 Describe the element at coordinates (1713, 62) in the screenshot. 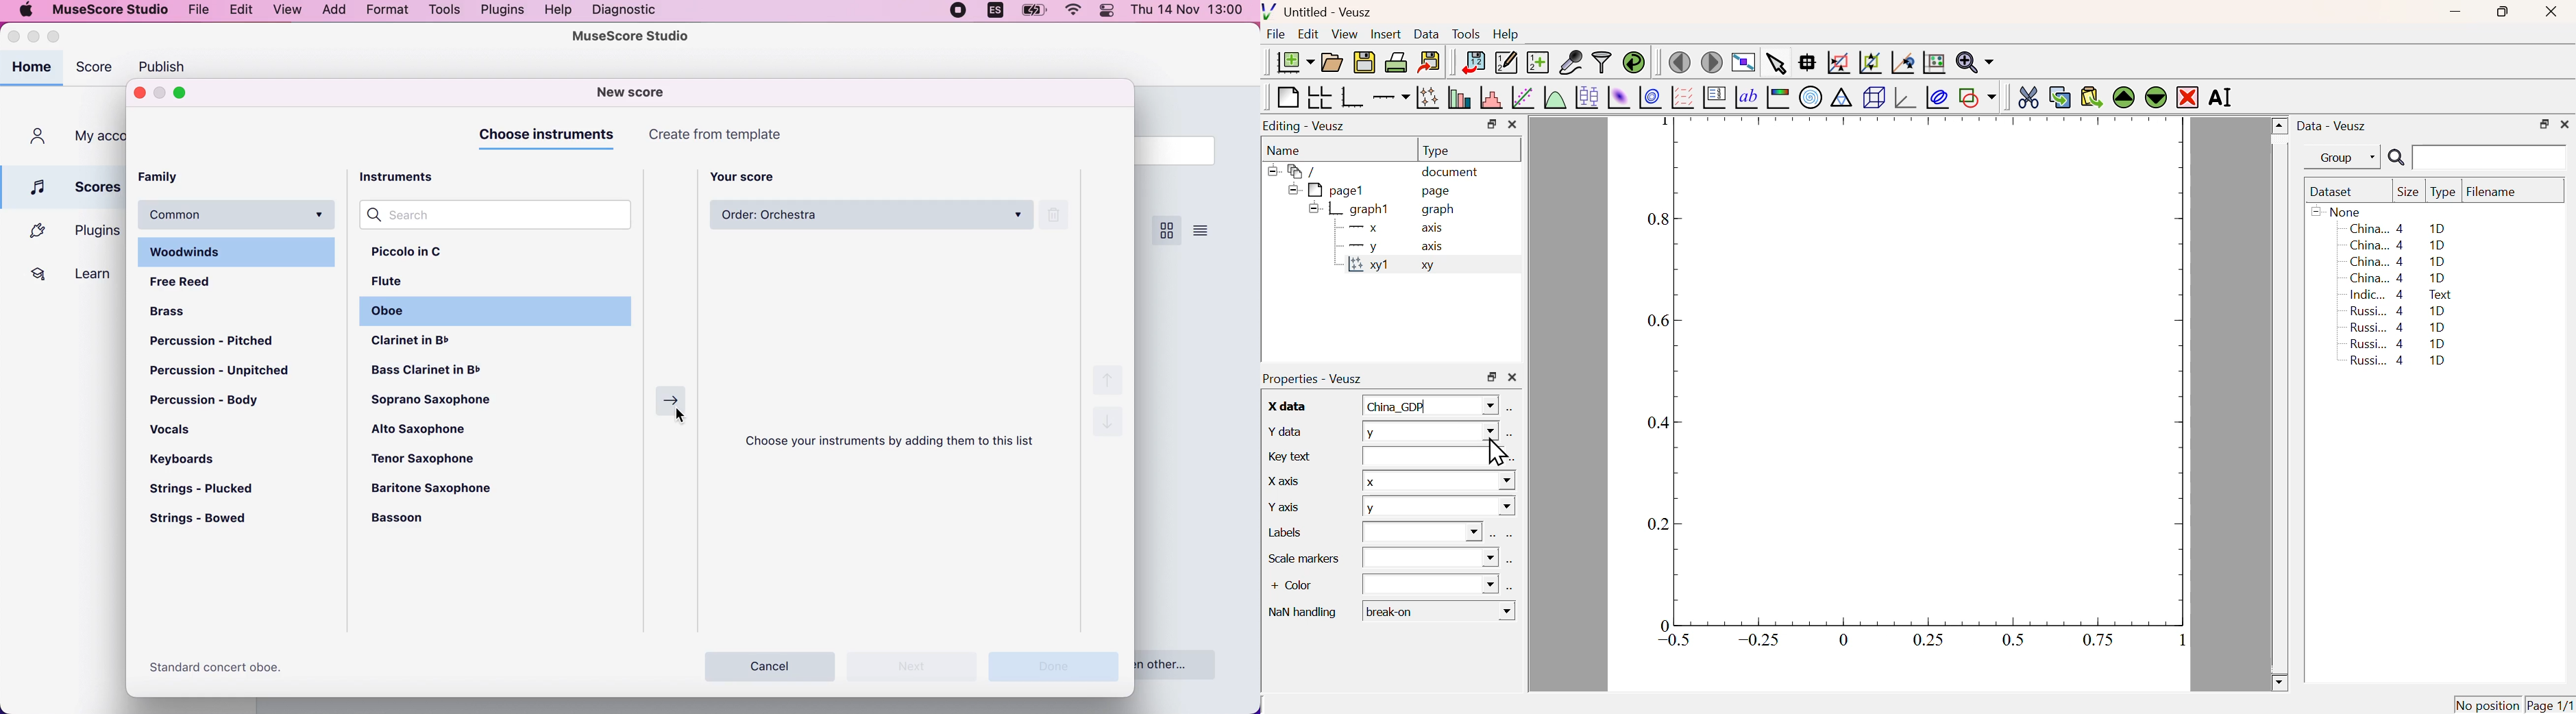

I see `Move to next page` at that location.